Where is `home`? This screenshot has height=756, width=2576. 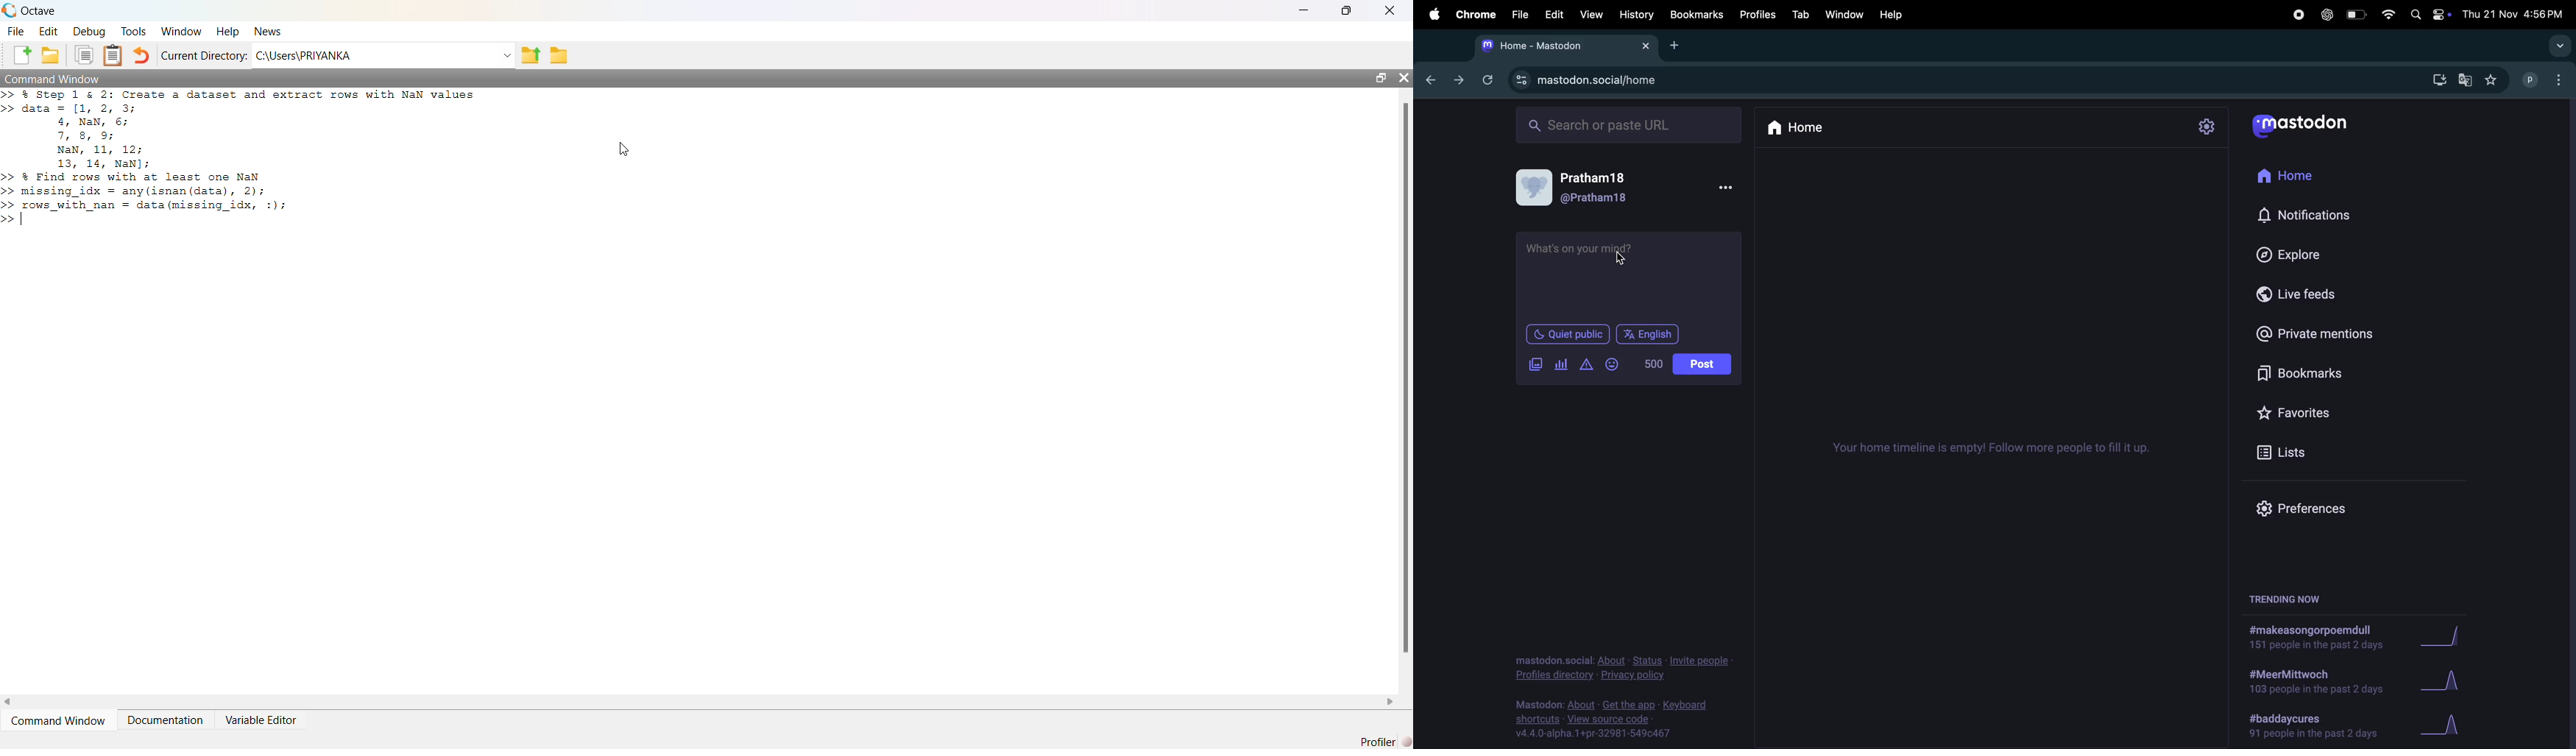 home is located at coordinates (2305, 172).